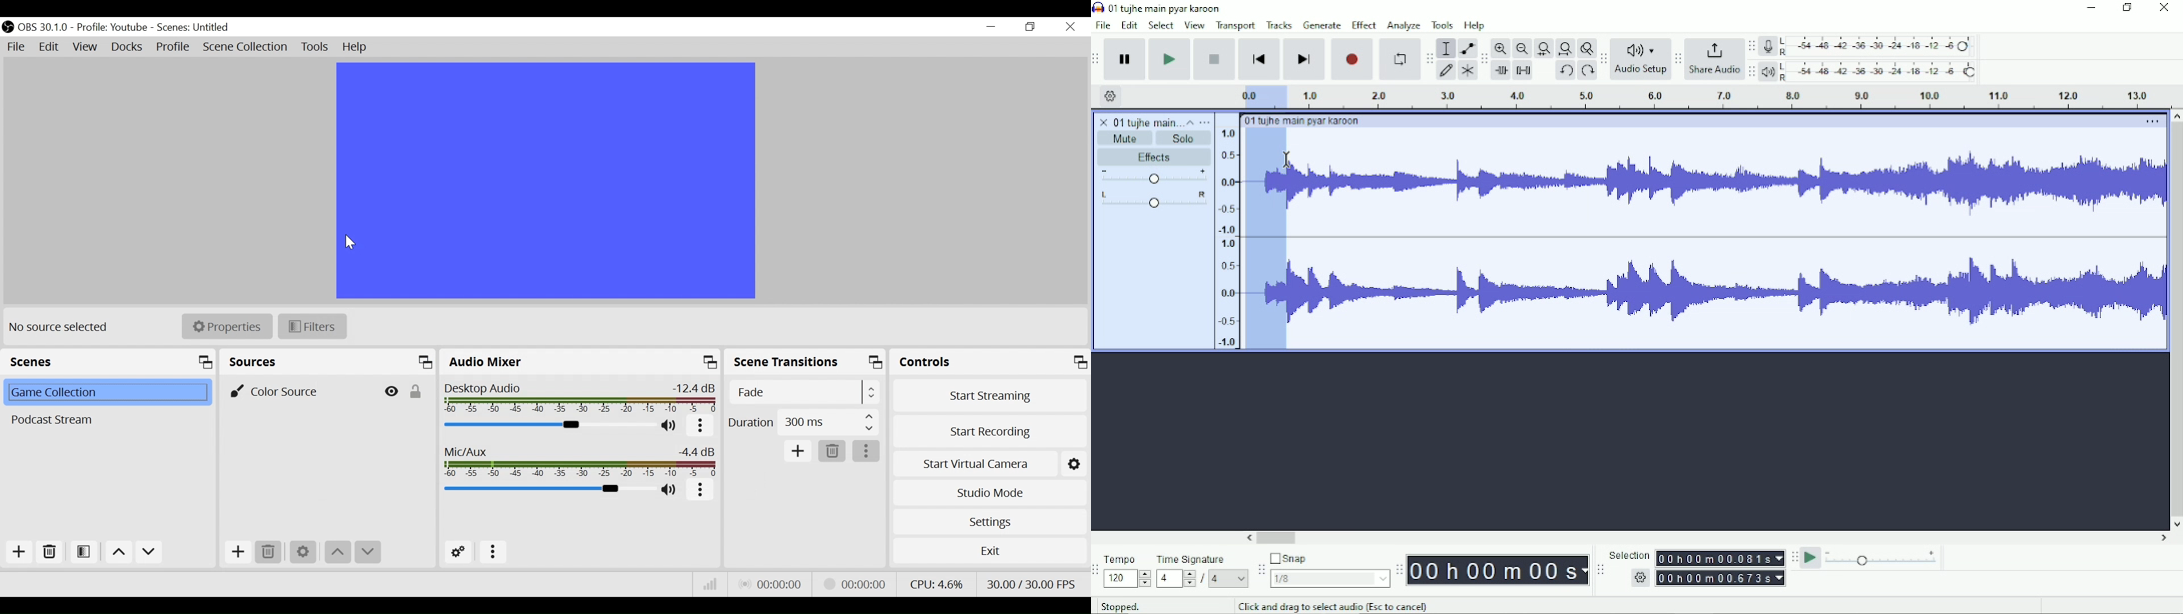 The height and width of the screenshot is (616, 2184). Describe the element at coordinates (1476, 26) in the screenshot. I see `Help` at that location.